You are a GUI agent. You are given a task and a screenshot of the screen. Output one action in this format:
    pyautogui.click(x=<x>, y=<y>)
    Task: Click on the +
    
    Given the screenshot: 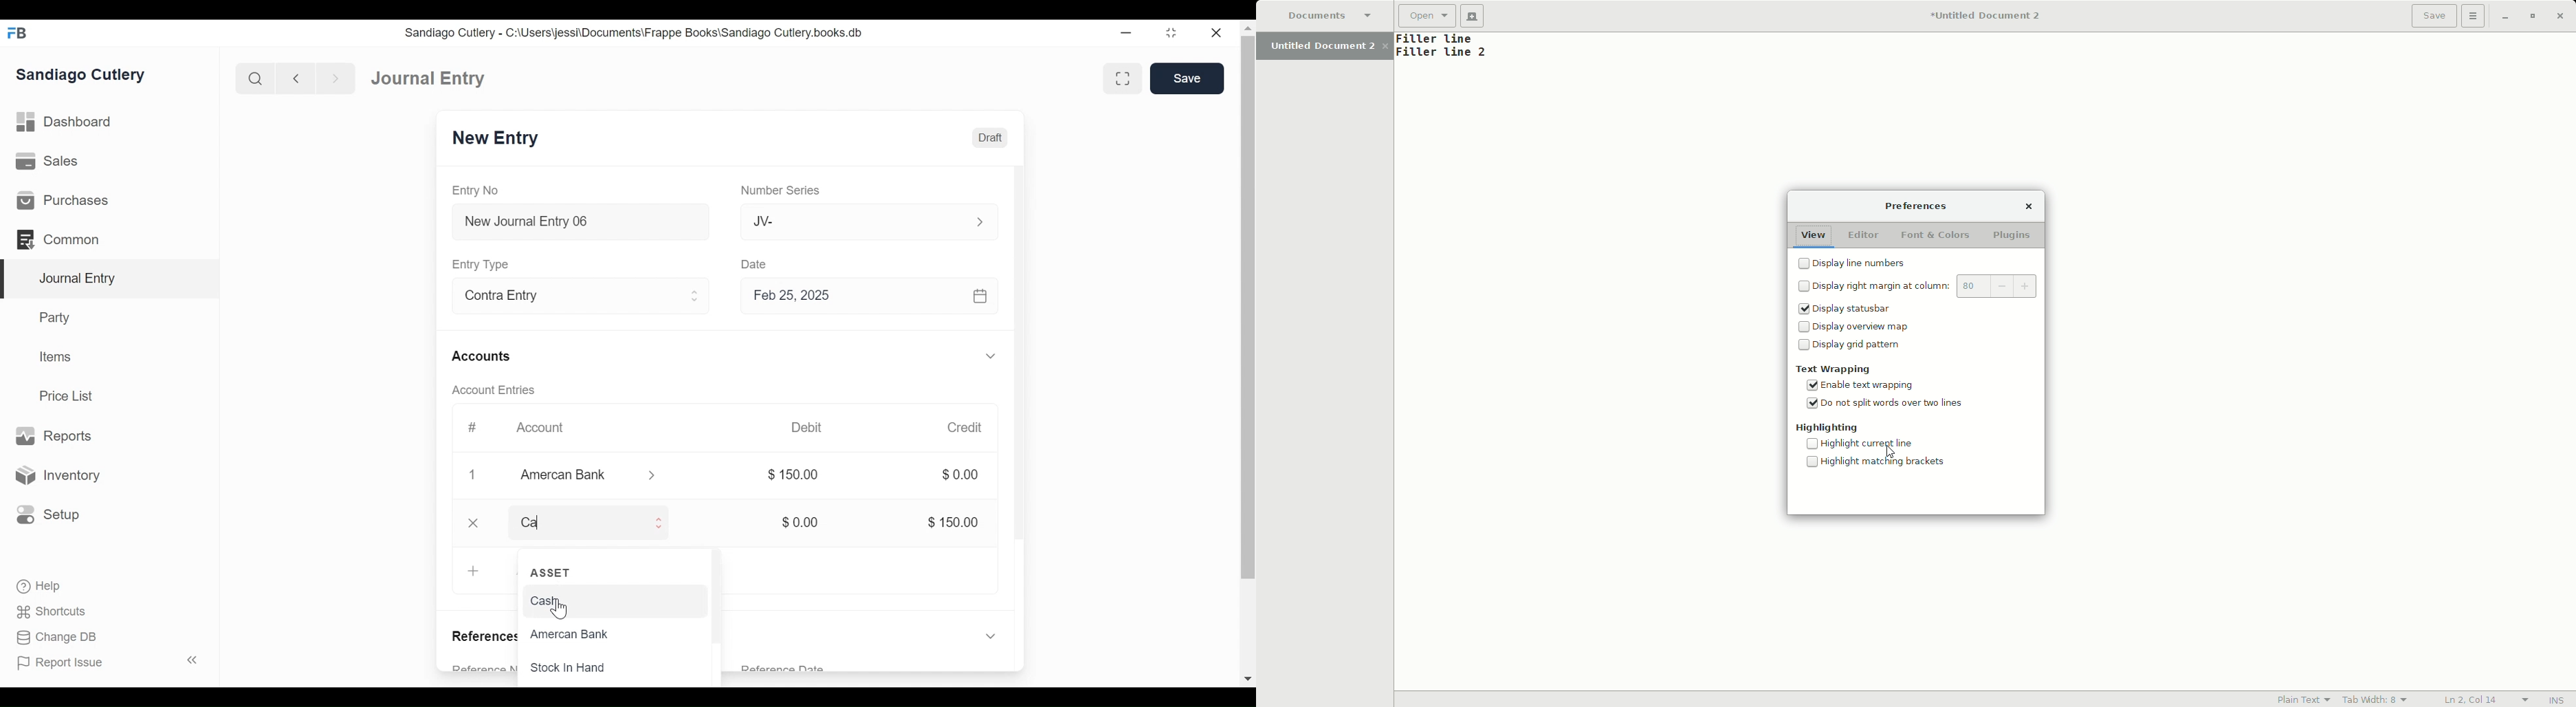 What is the action you would take?
    pyautogui.click(x=474, y=570)
    